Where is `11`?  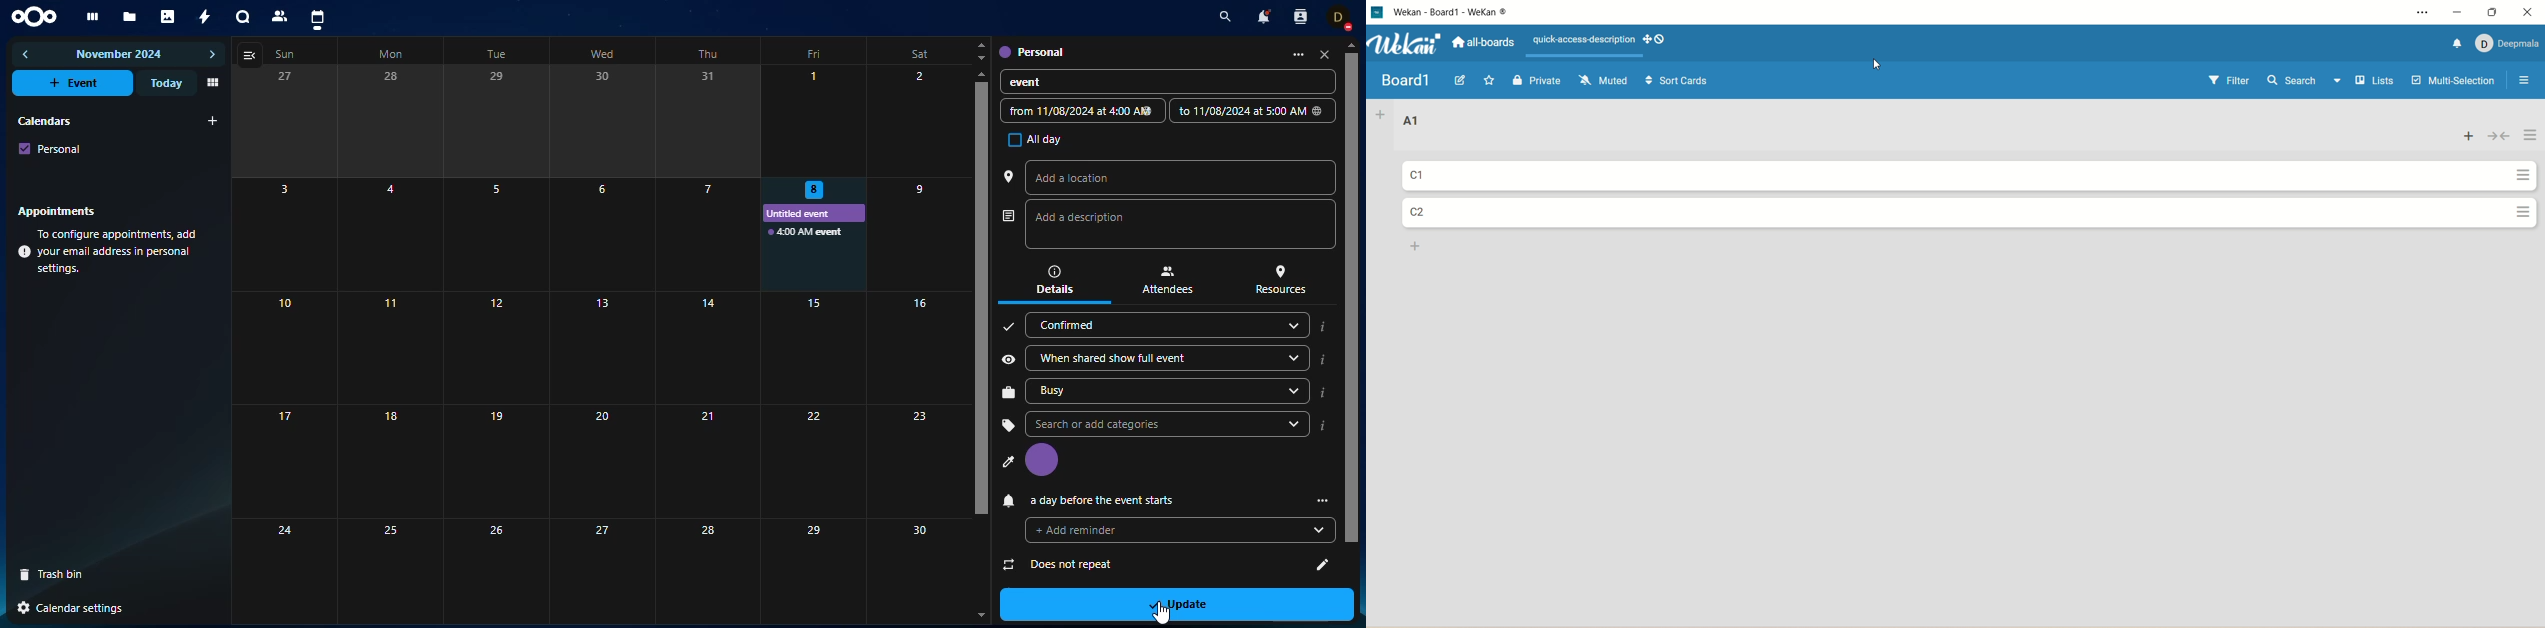
11 is located at coordinates (387, 348).